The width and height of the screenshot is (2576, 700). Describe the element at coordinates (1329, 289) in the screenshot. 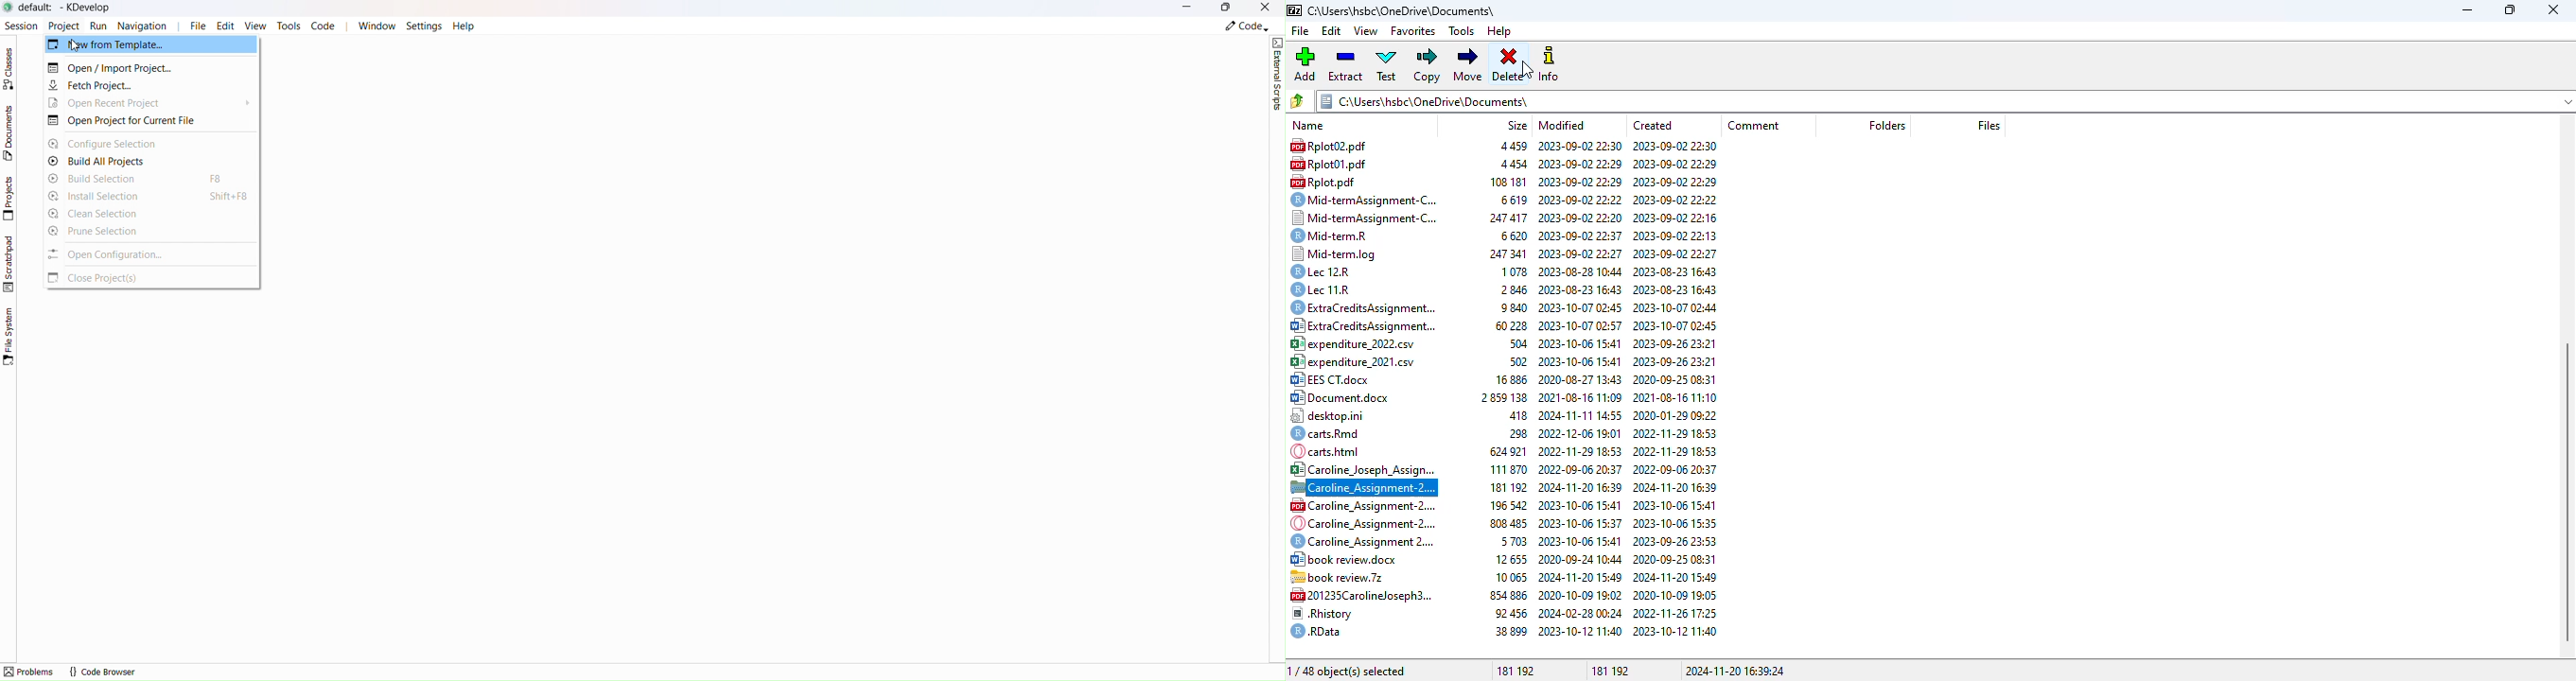

I see ` Lec 11.R` at that location.